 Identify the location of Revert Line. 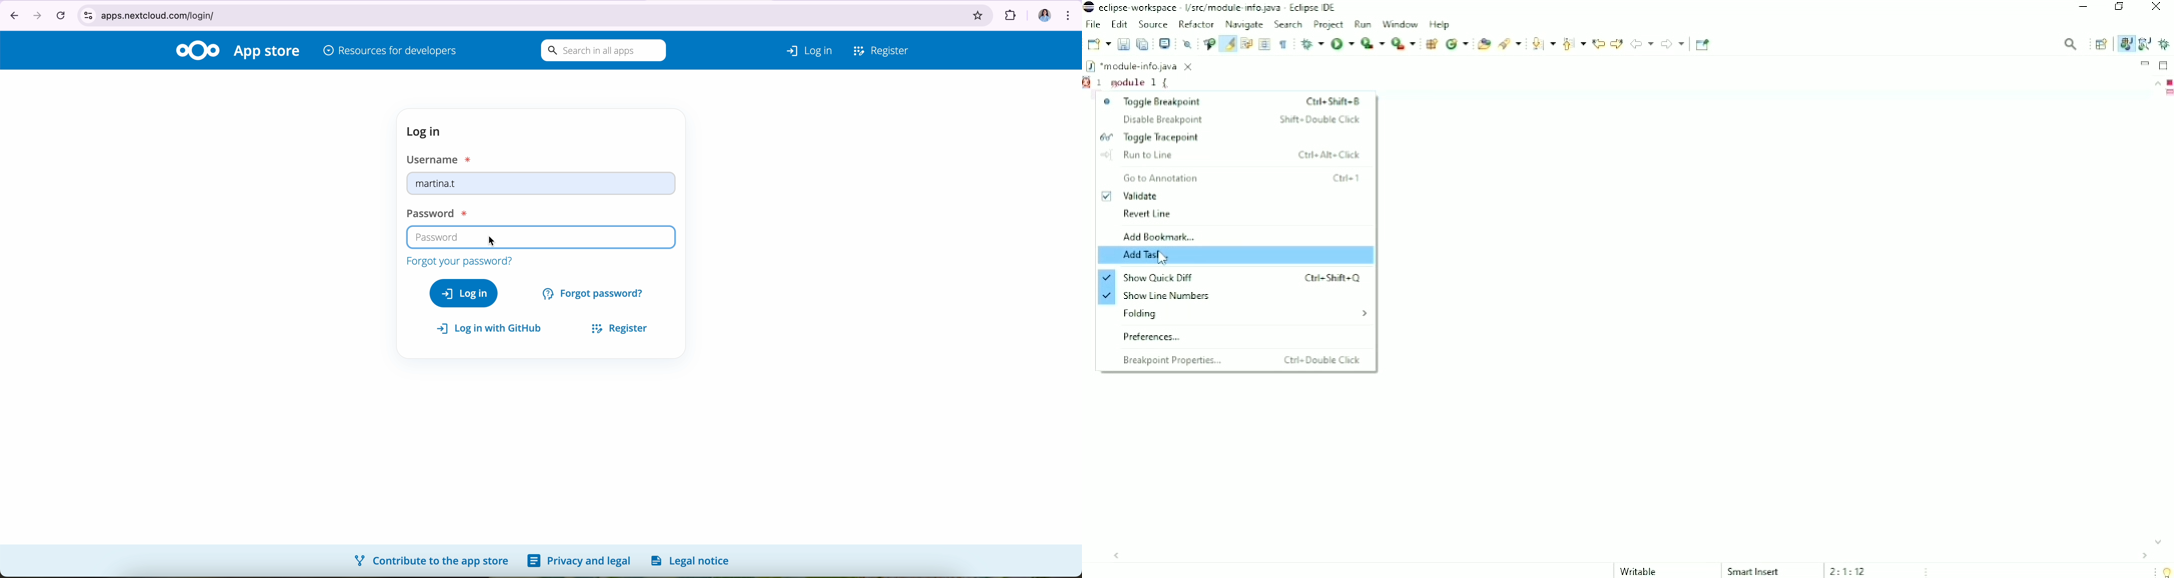
(1148, 215).